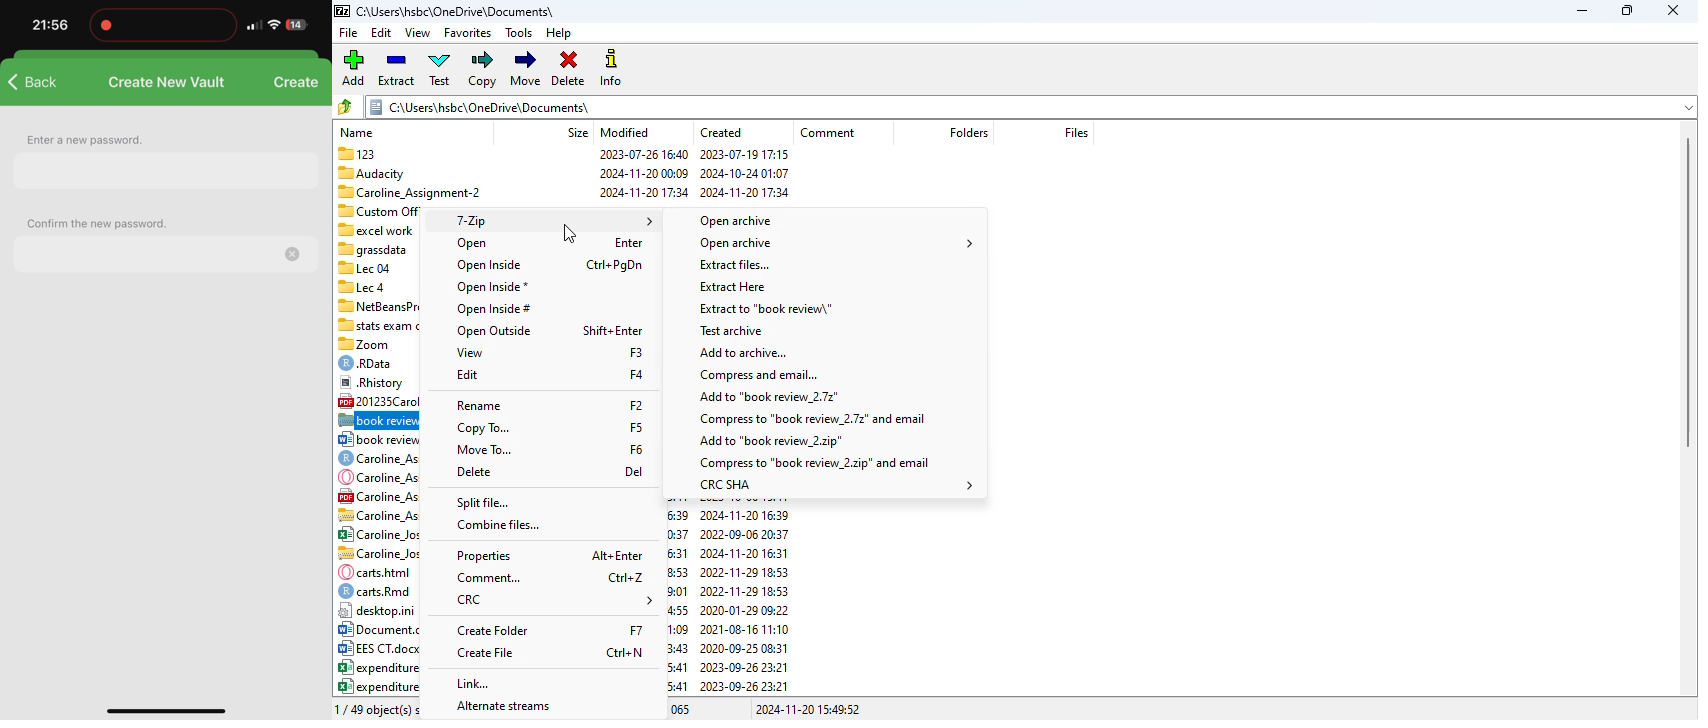 The image size is (1708, 728). I want to click on cursor, so click(568, 233).